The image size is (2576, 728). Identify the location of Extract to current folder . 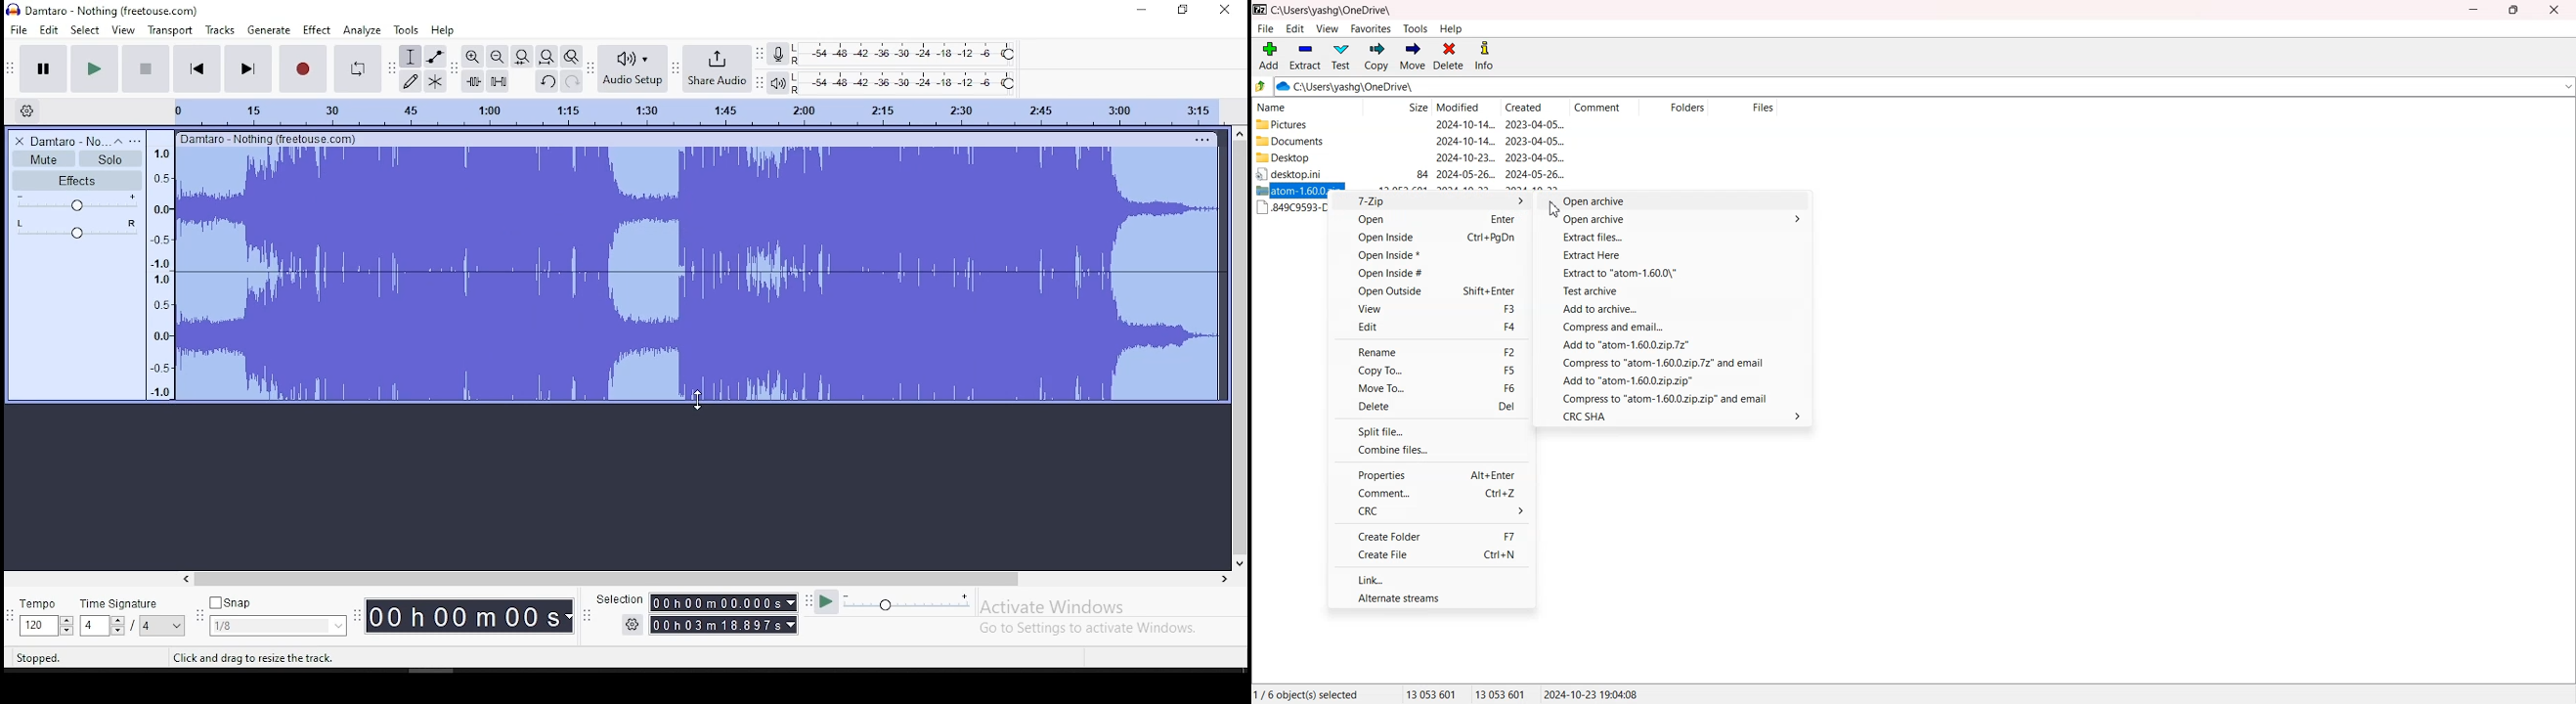
(1676, 274).